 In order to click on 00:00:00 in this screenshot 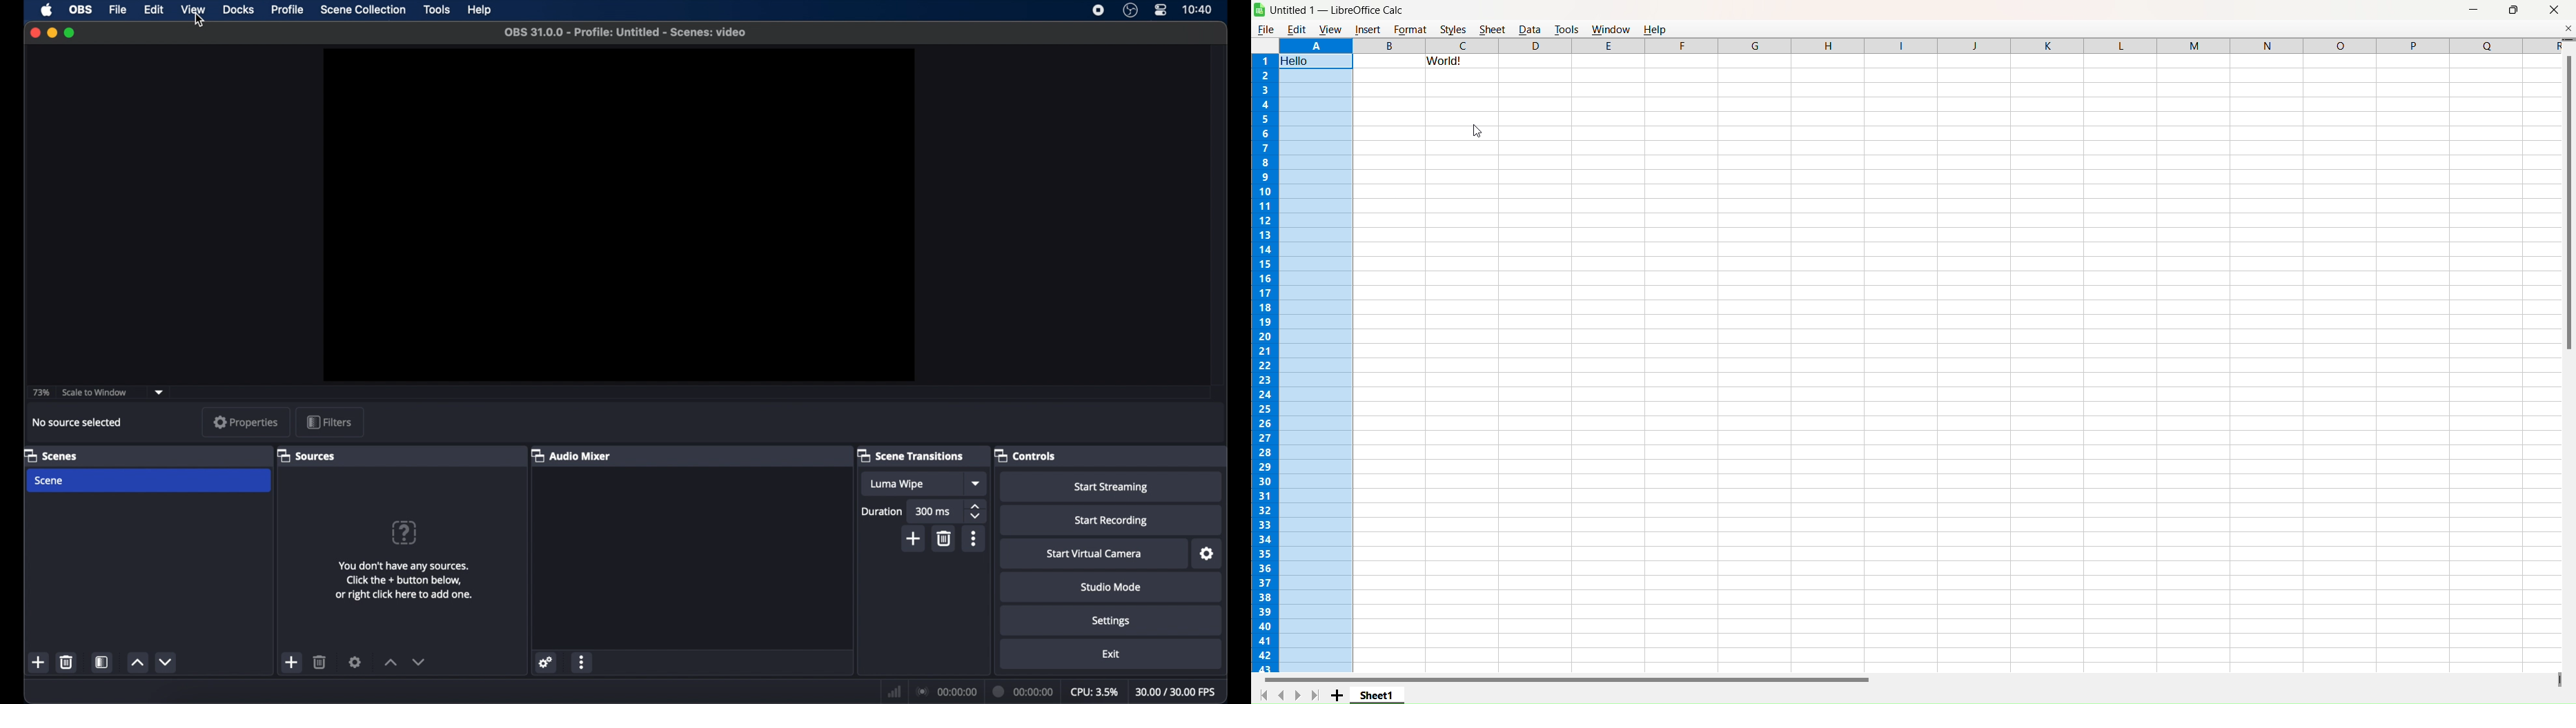, I will do `click(948, 692)`.